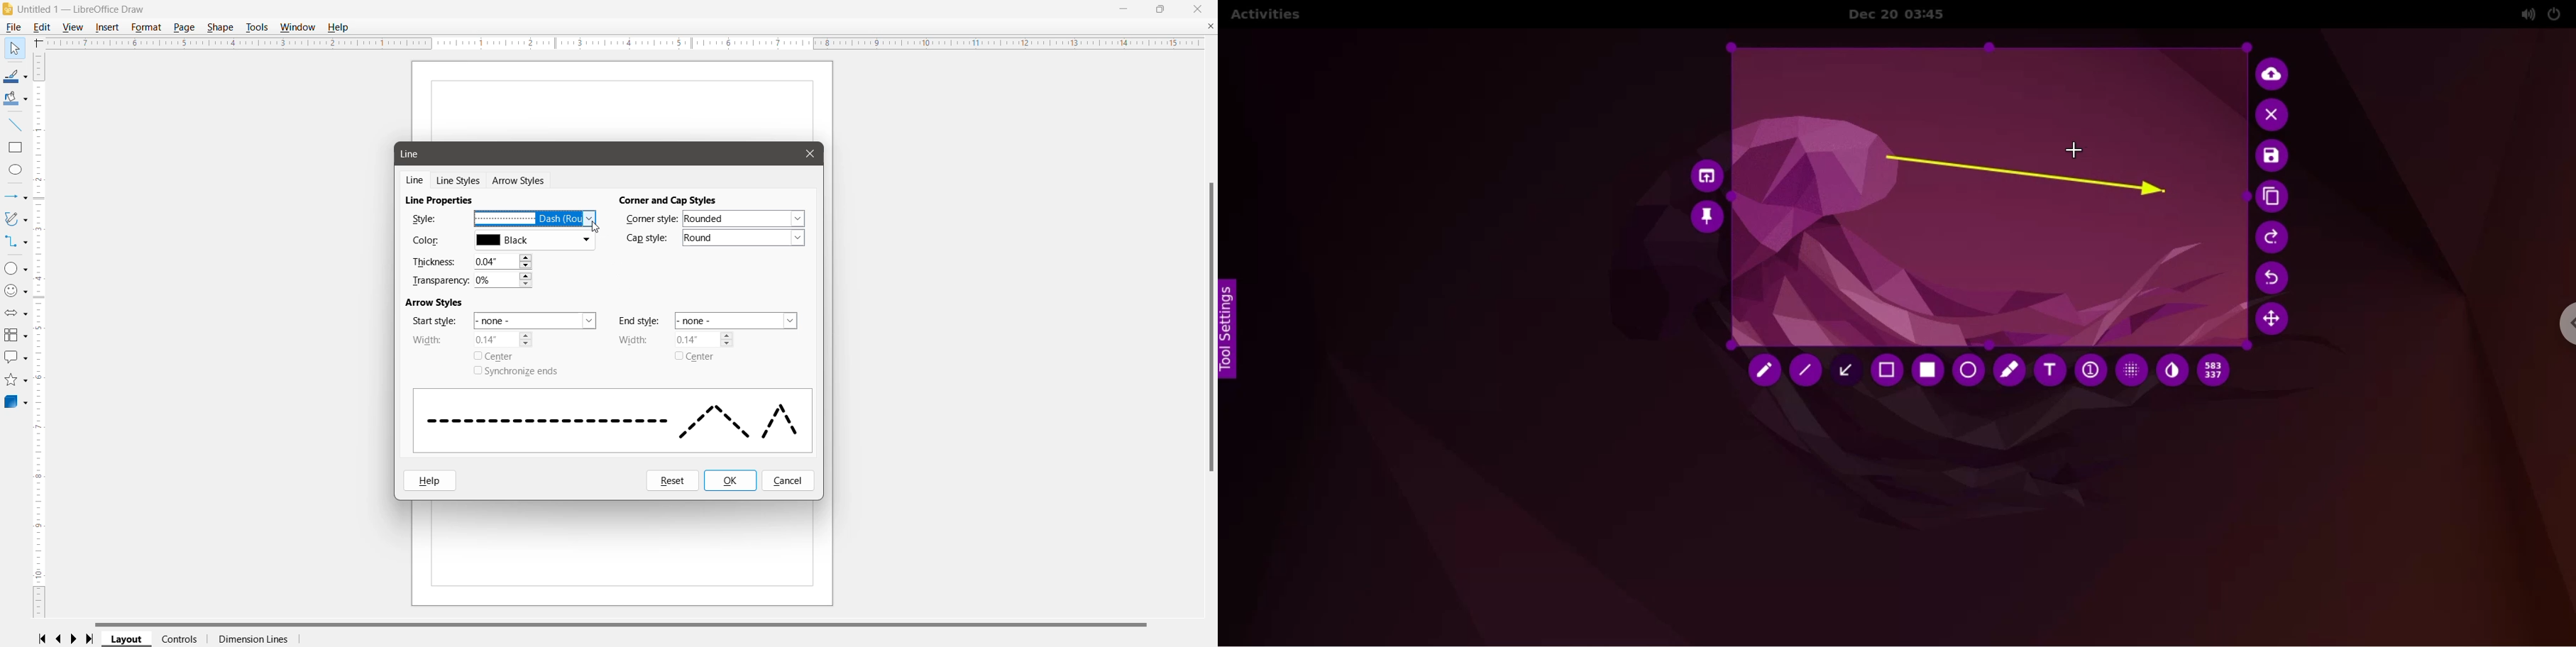 Image resolution: width=2576 pixels, height=672 pixels. I want to click on Line, so click(416, 181).